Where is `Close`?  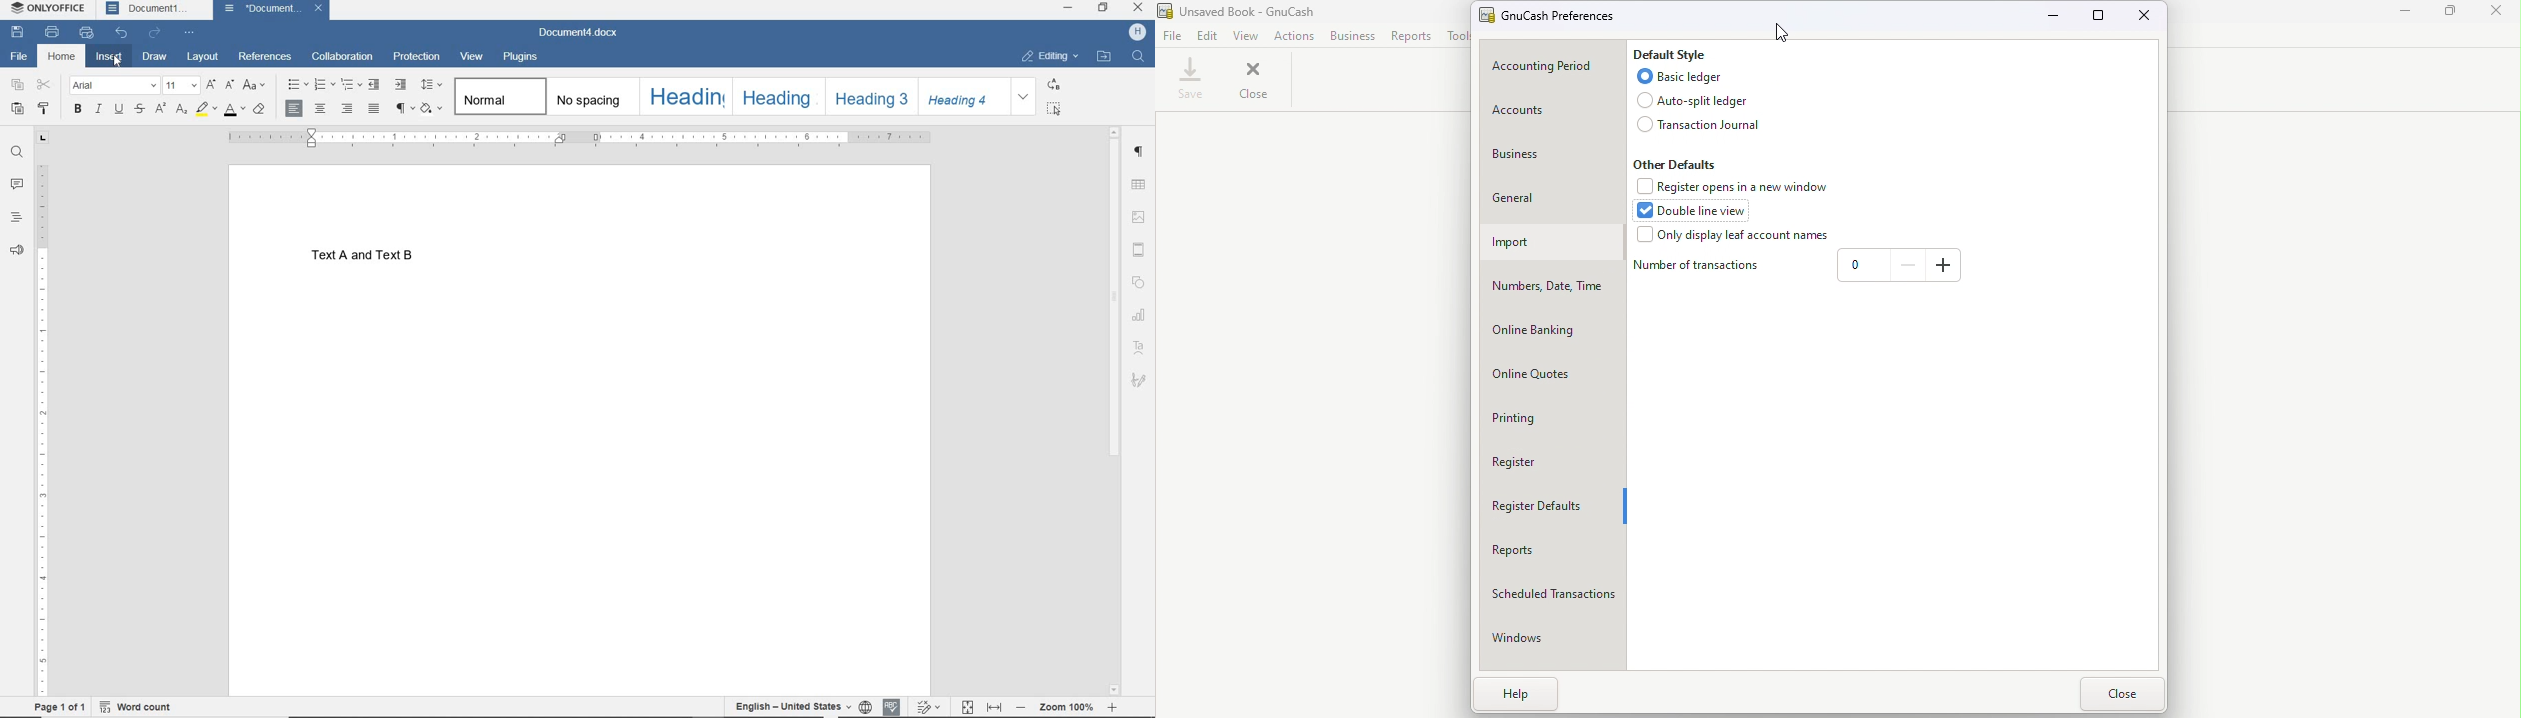 Close is located at coordinates (2147, 17).